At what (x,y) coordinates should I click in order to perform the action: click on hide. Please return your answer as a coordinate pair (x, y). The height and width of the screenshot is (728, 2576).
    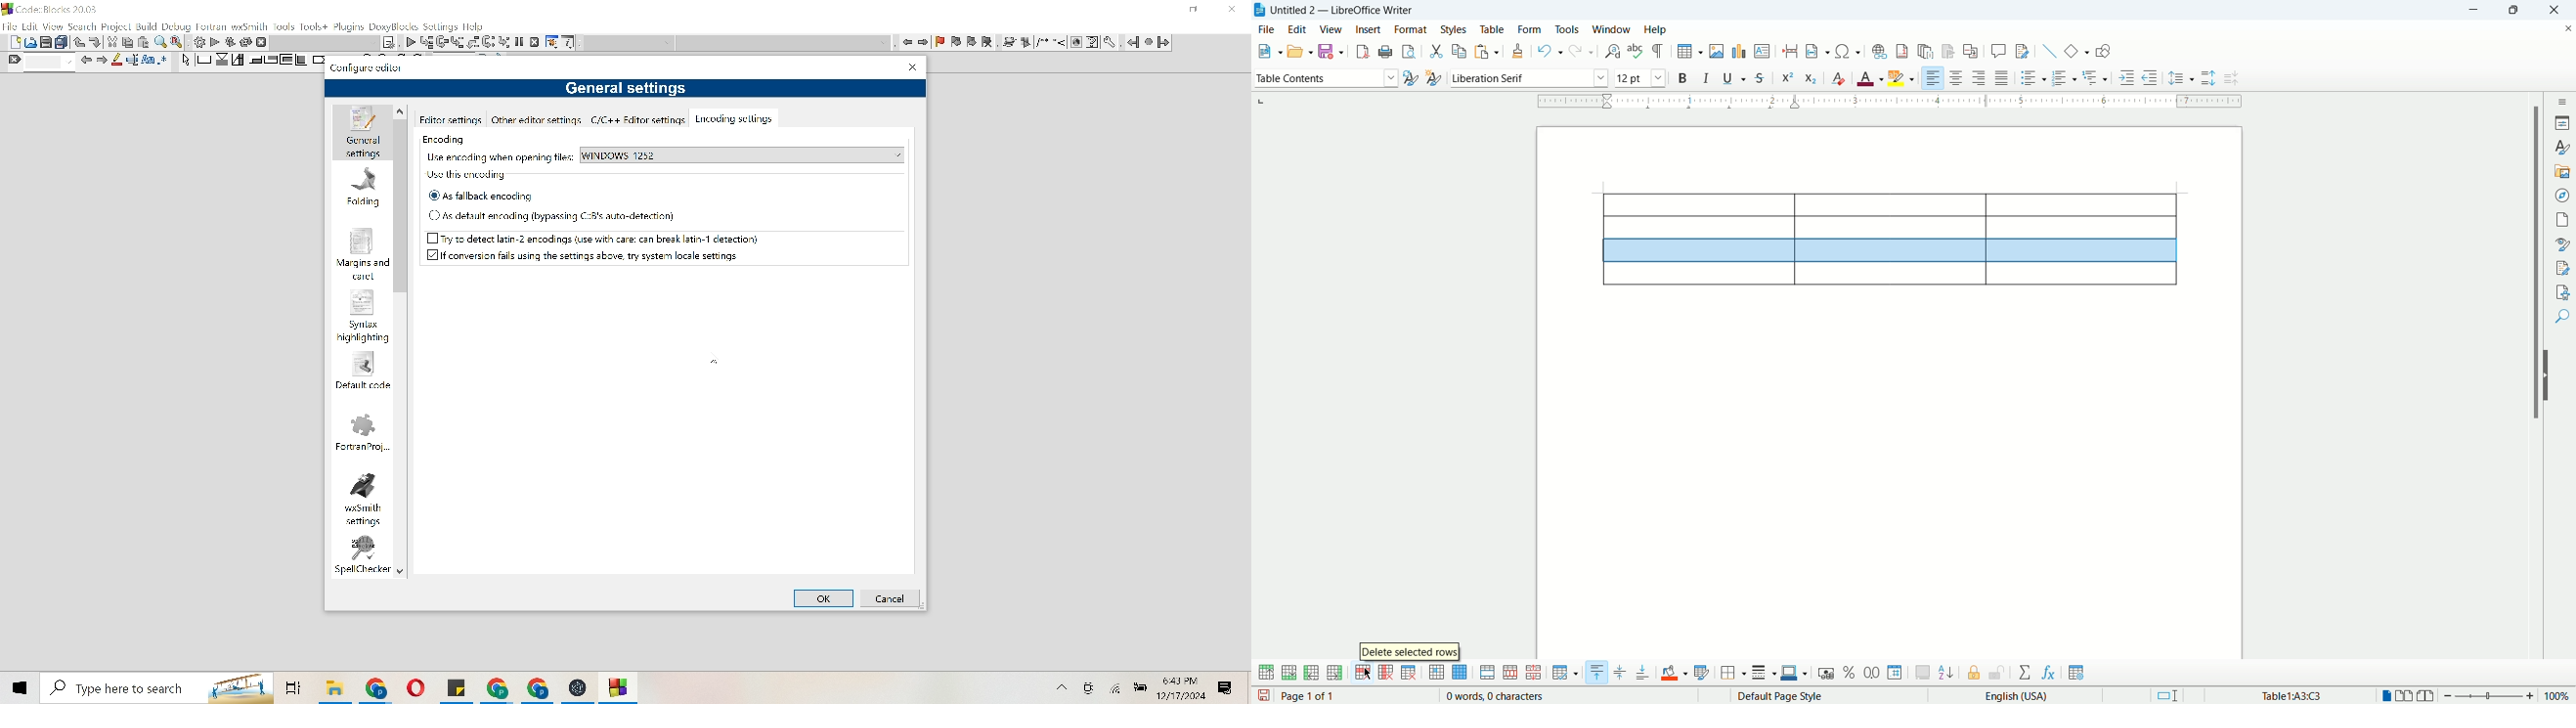
    Looking at the image, I should click on (2550, 391).